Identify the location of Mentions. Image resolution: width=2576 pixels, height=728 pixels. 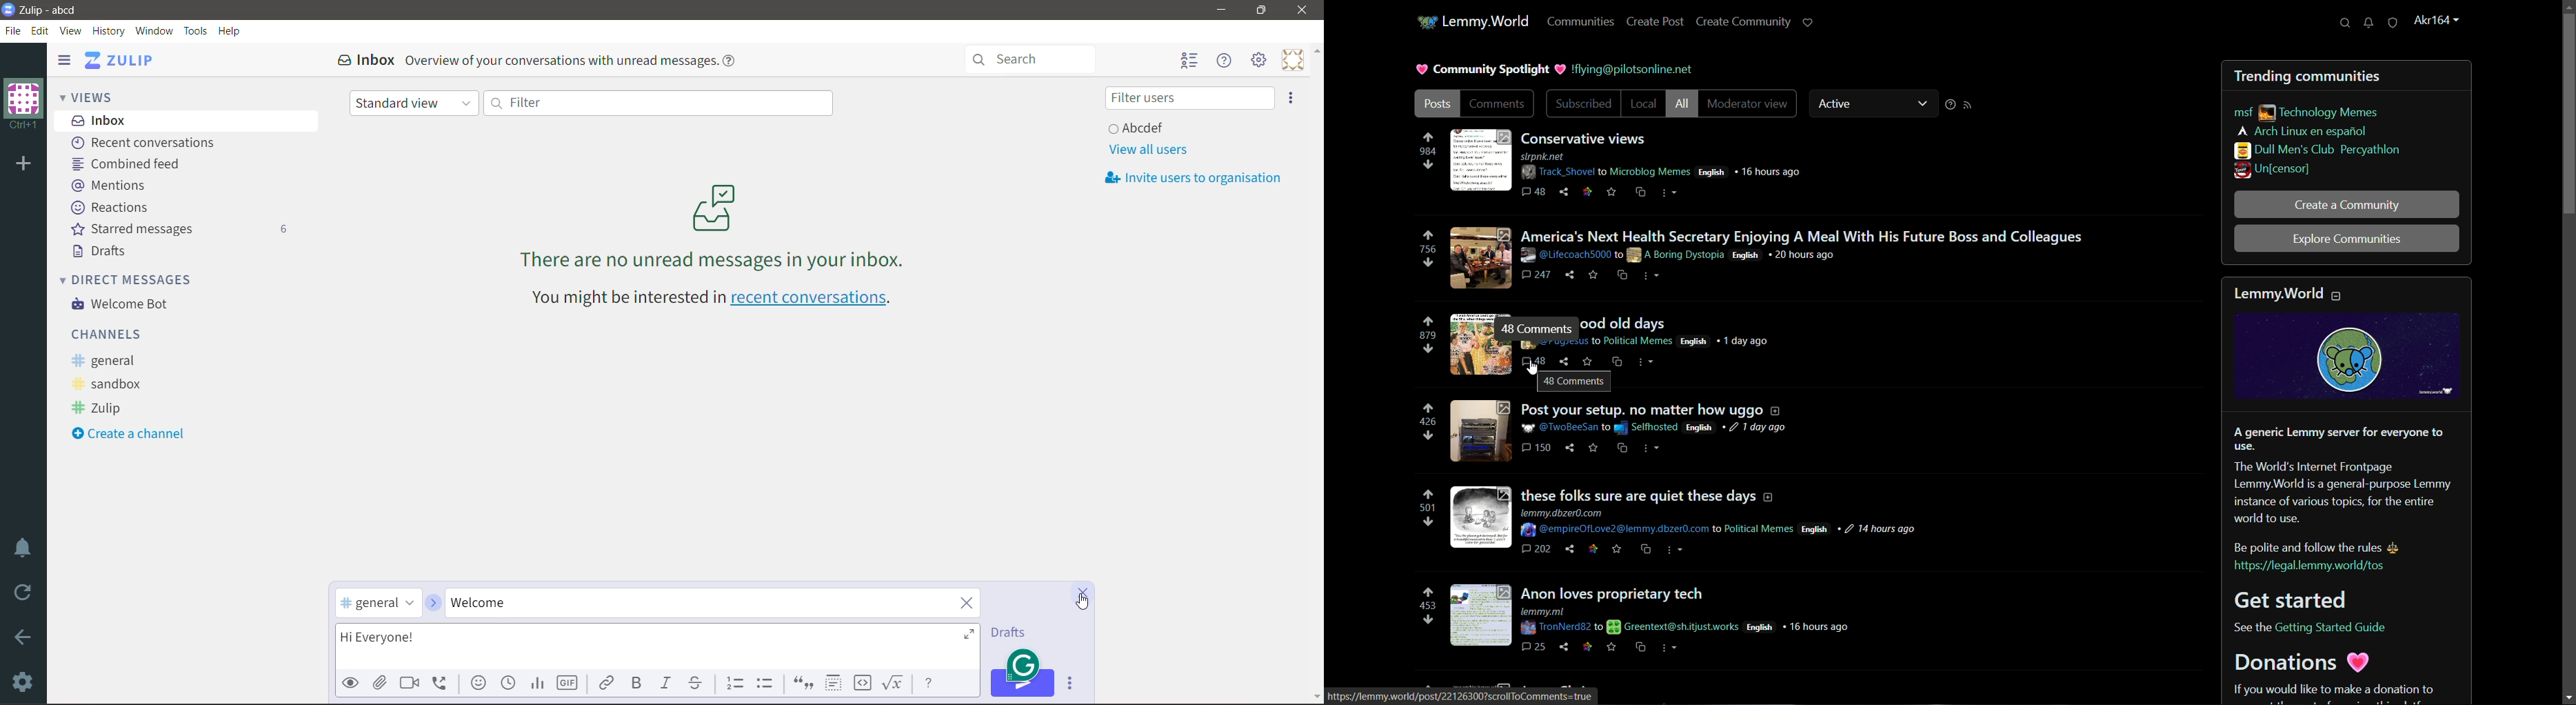
(109, 184).